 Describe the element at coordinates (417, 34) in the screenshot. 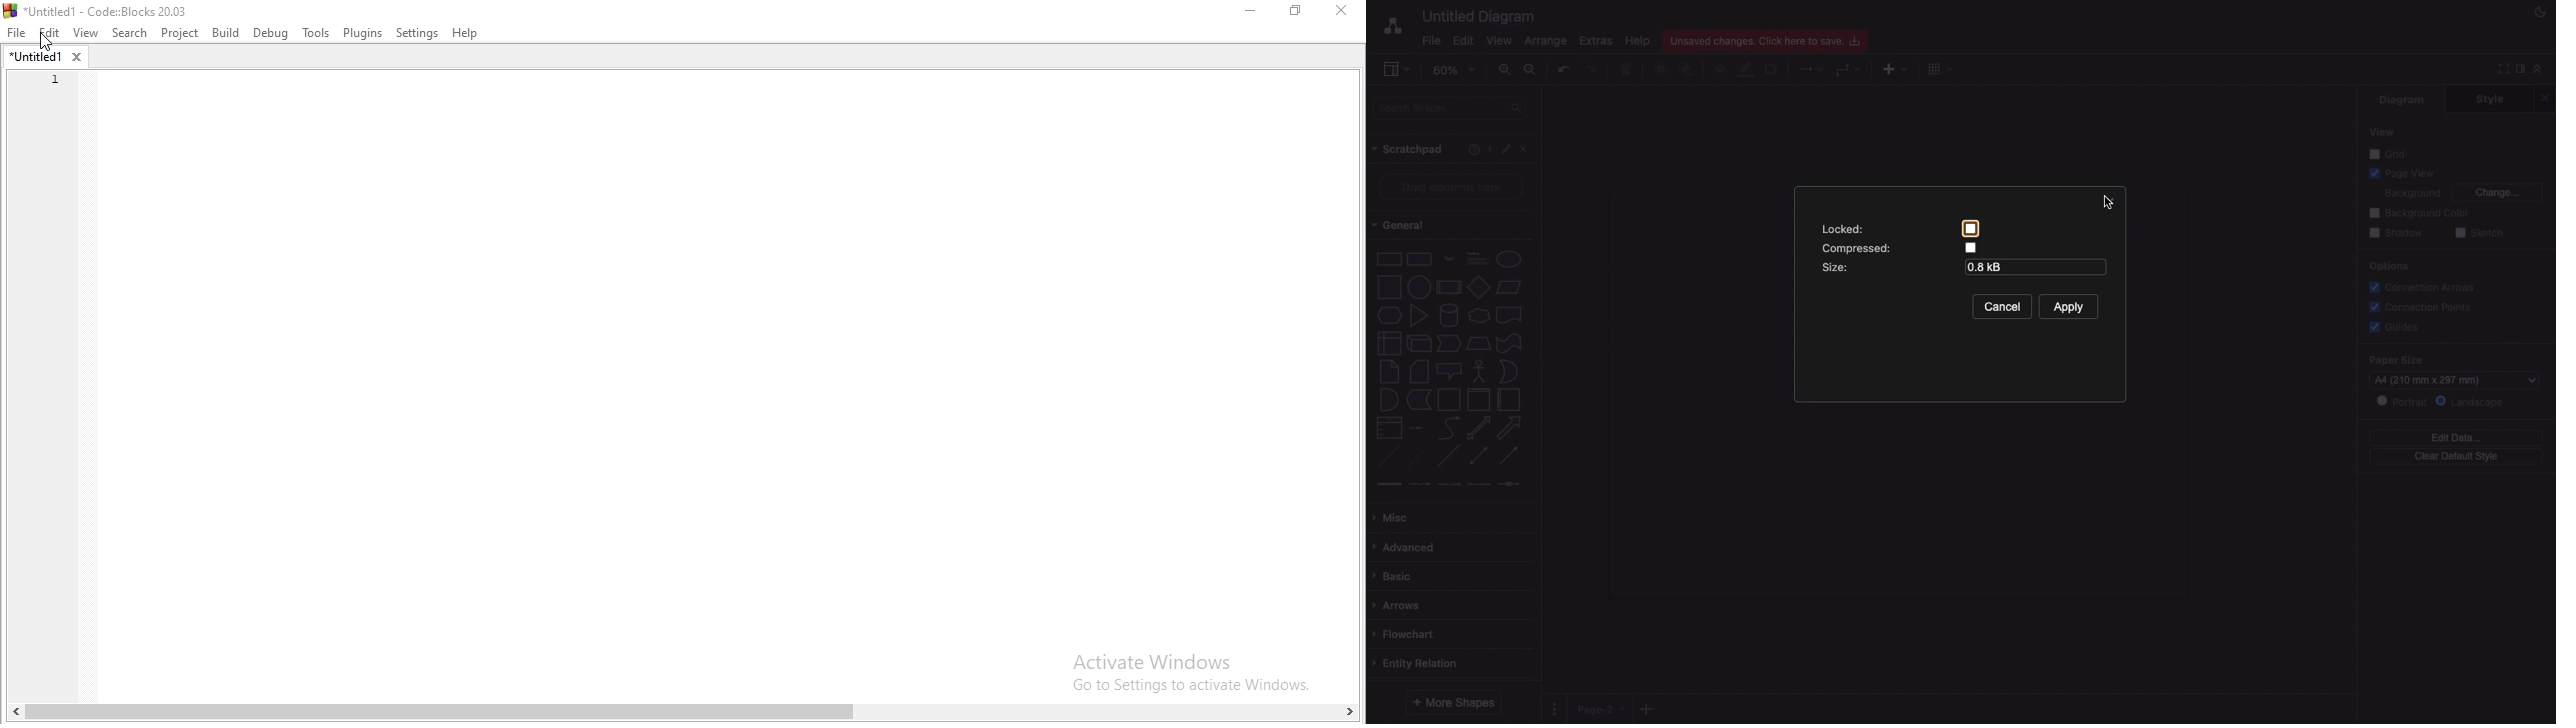

I see `Settings ` at that location.